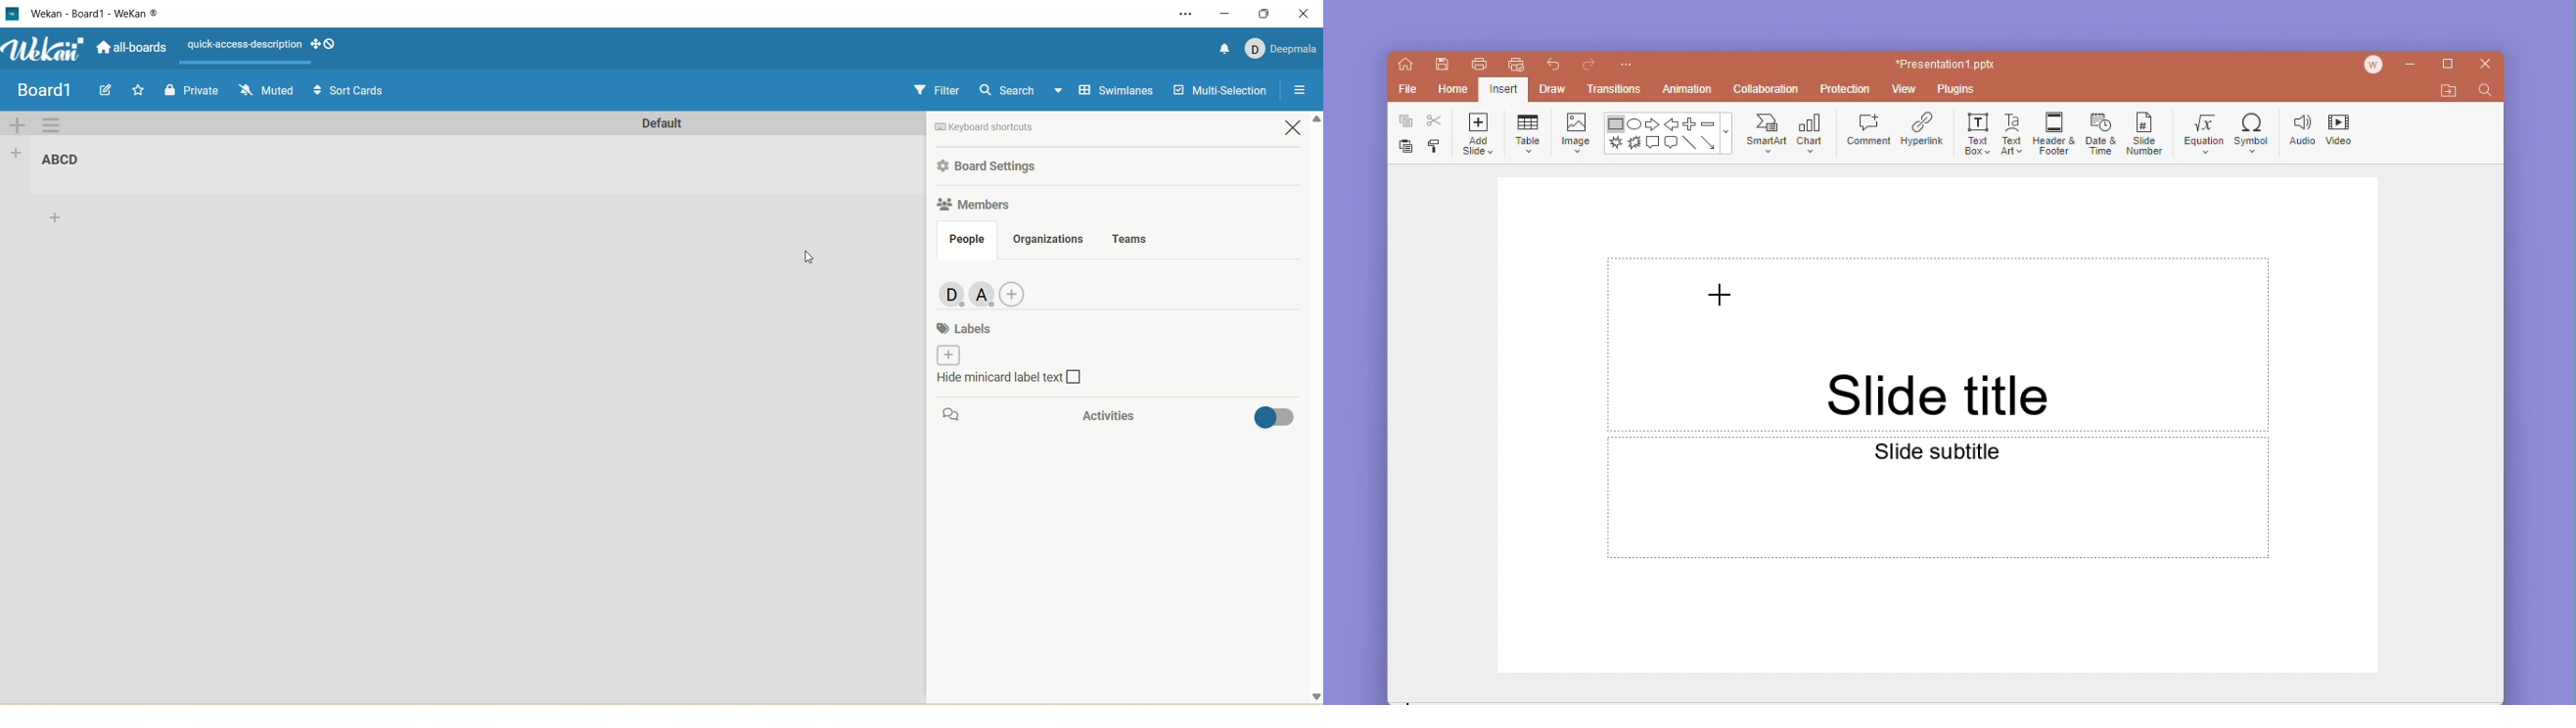 This screenshot has height=728, width=2576. I want to click on customize quick access toolbar, so click(1628, 63).